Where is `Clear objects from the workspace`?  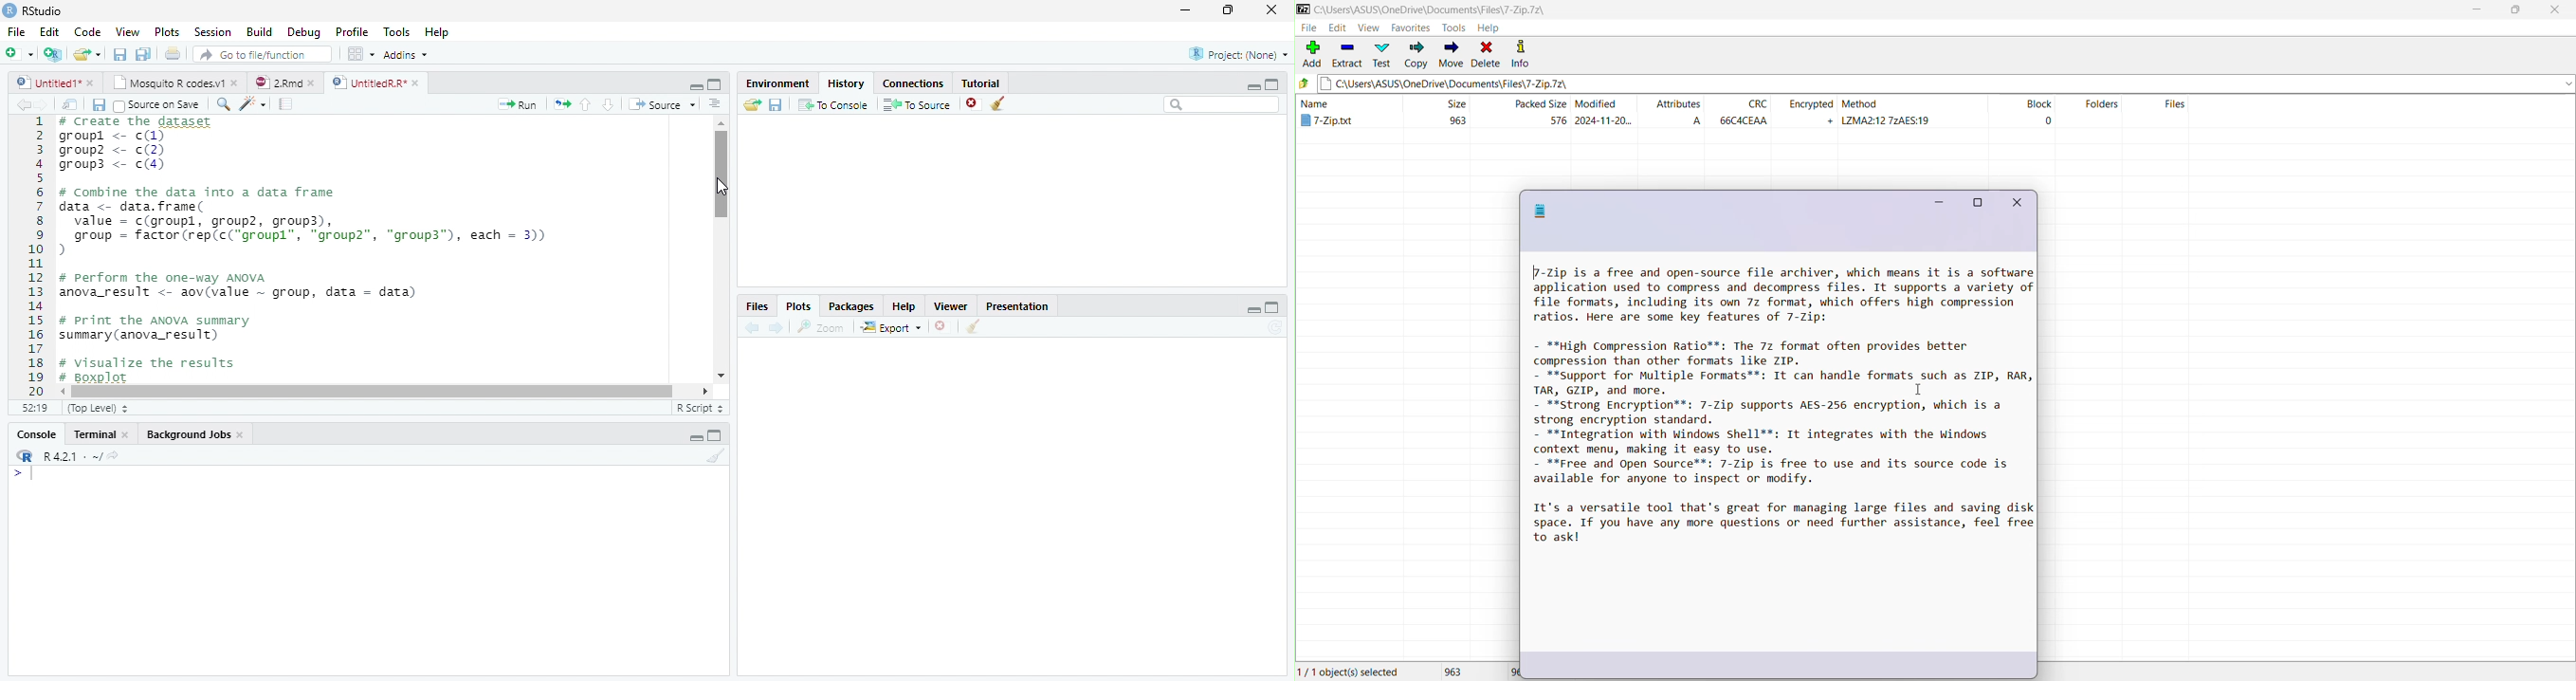
Clear objects from the workspace is located at coordinates (996, 101).